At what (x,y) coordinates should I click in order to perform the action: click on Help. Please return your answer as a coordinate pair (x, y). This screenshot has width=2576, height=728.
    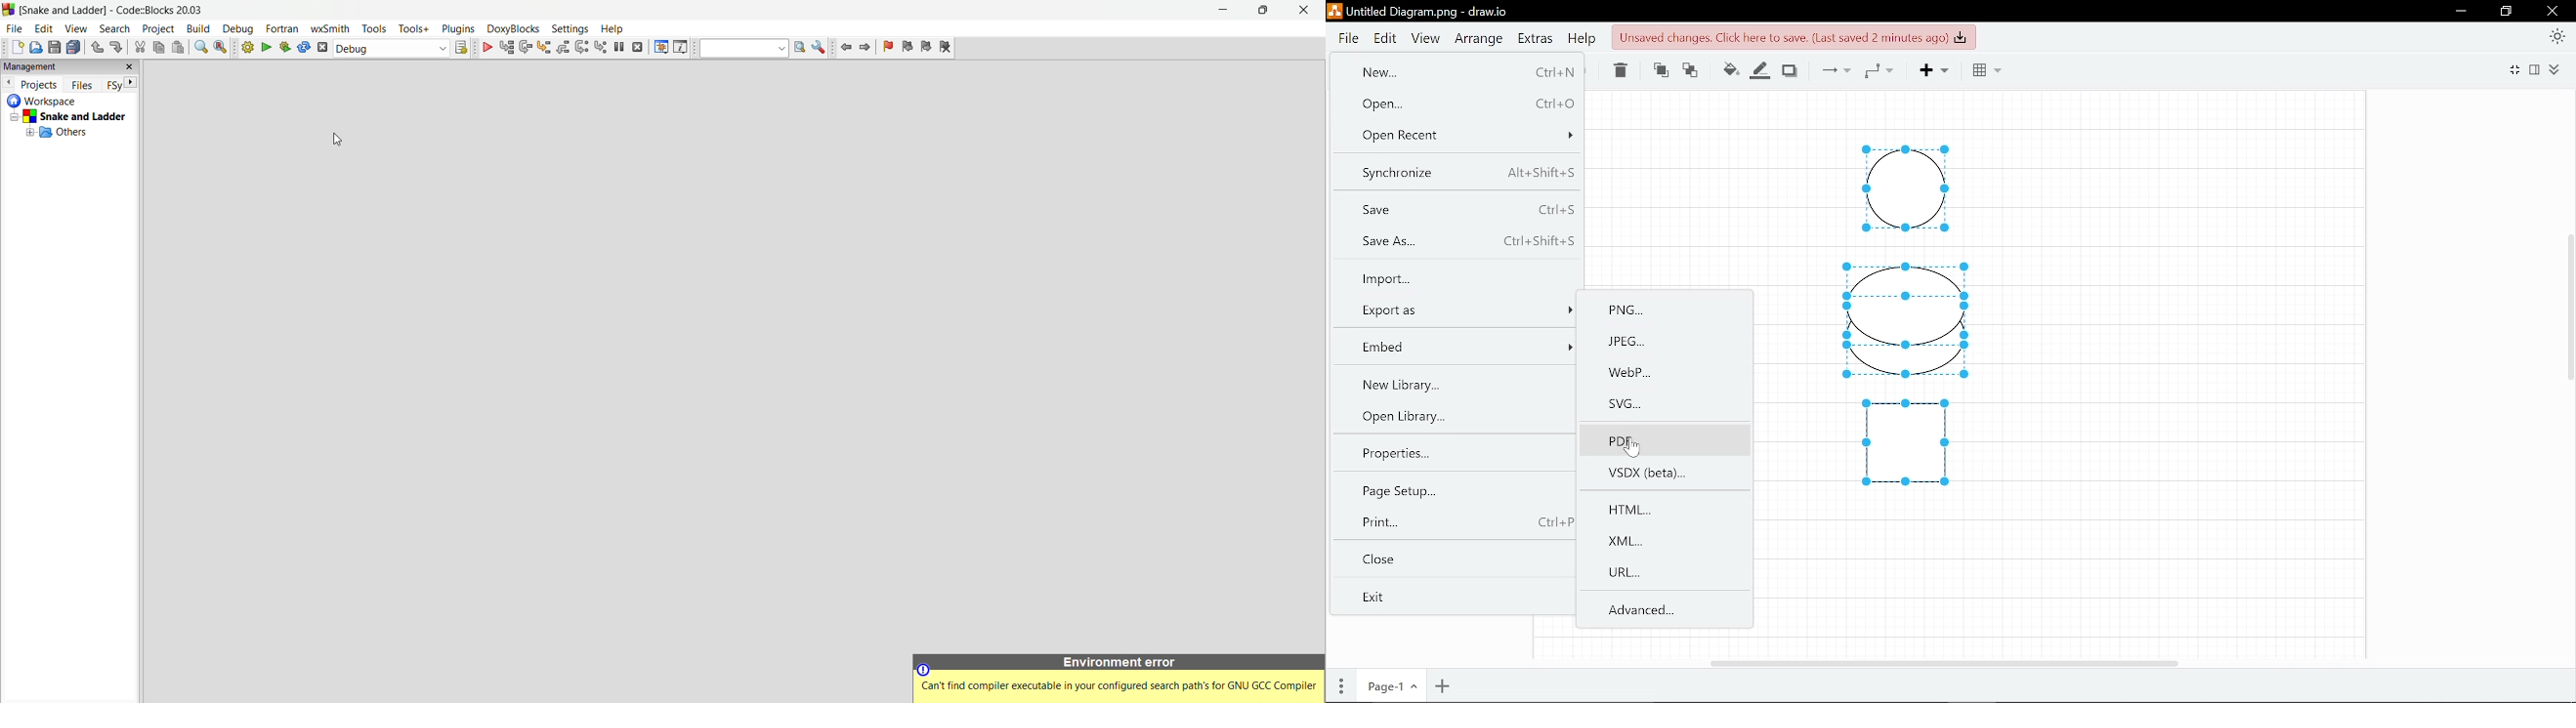
    Looking at the image, I should click on (1582, 40).